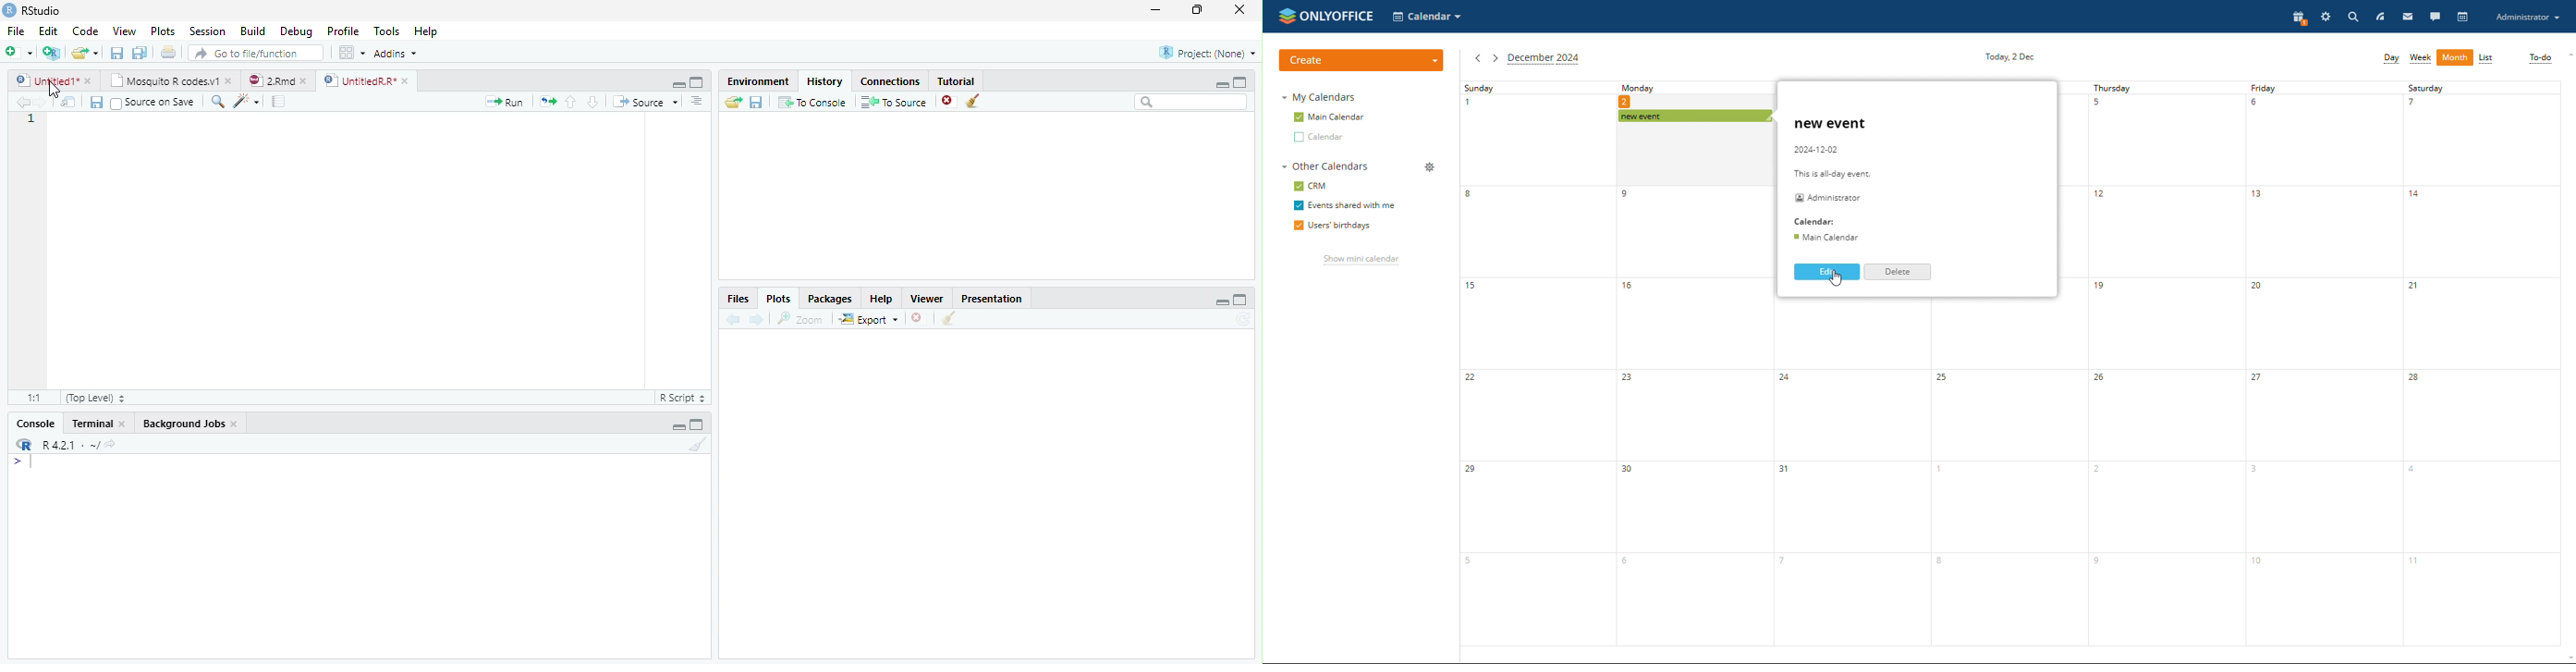  What do you see at coordinates (731, 320) in the screenshot?
I see `back` at bounding box center [731, 320].